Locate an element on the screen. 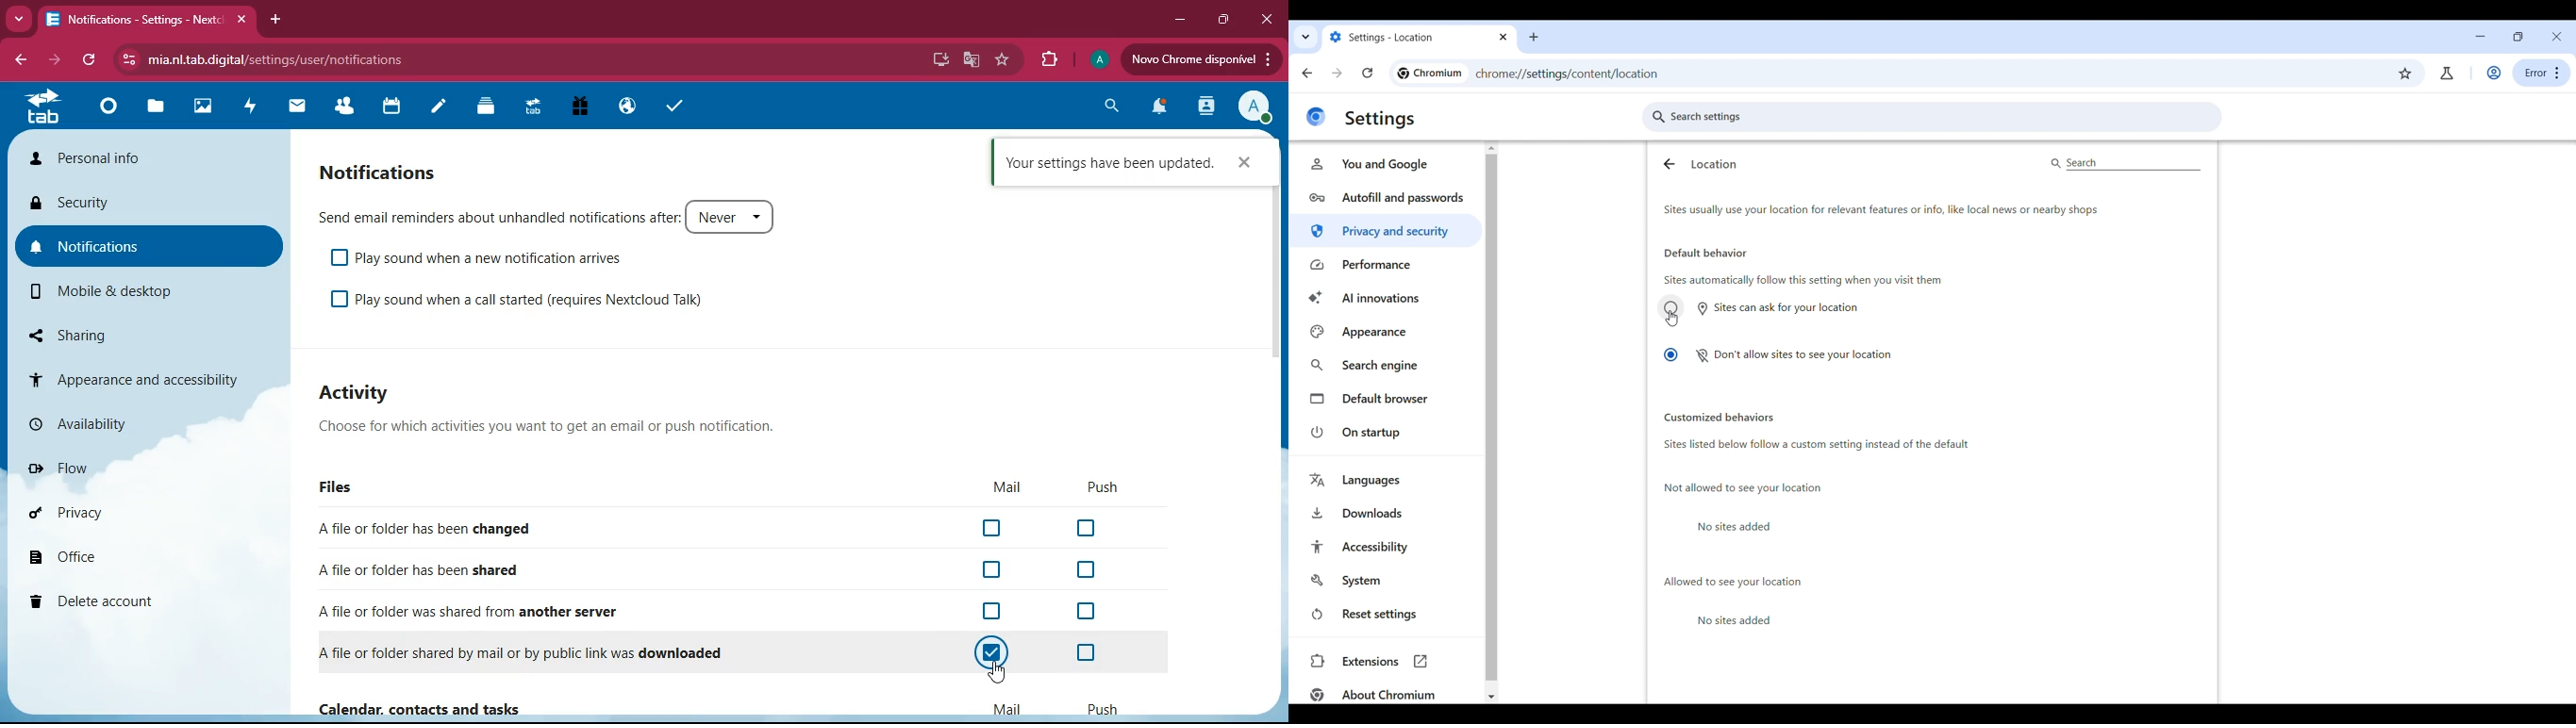 The height and width of the screenshot is (728, 2576). close is located at coordinates (1266, 19).